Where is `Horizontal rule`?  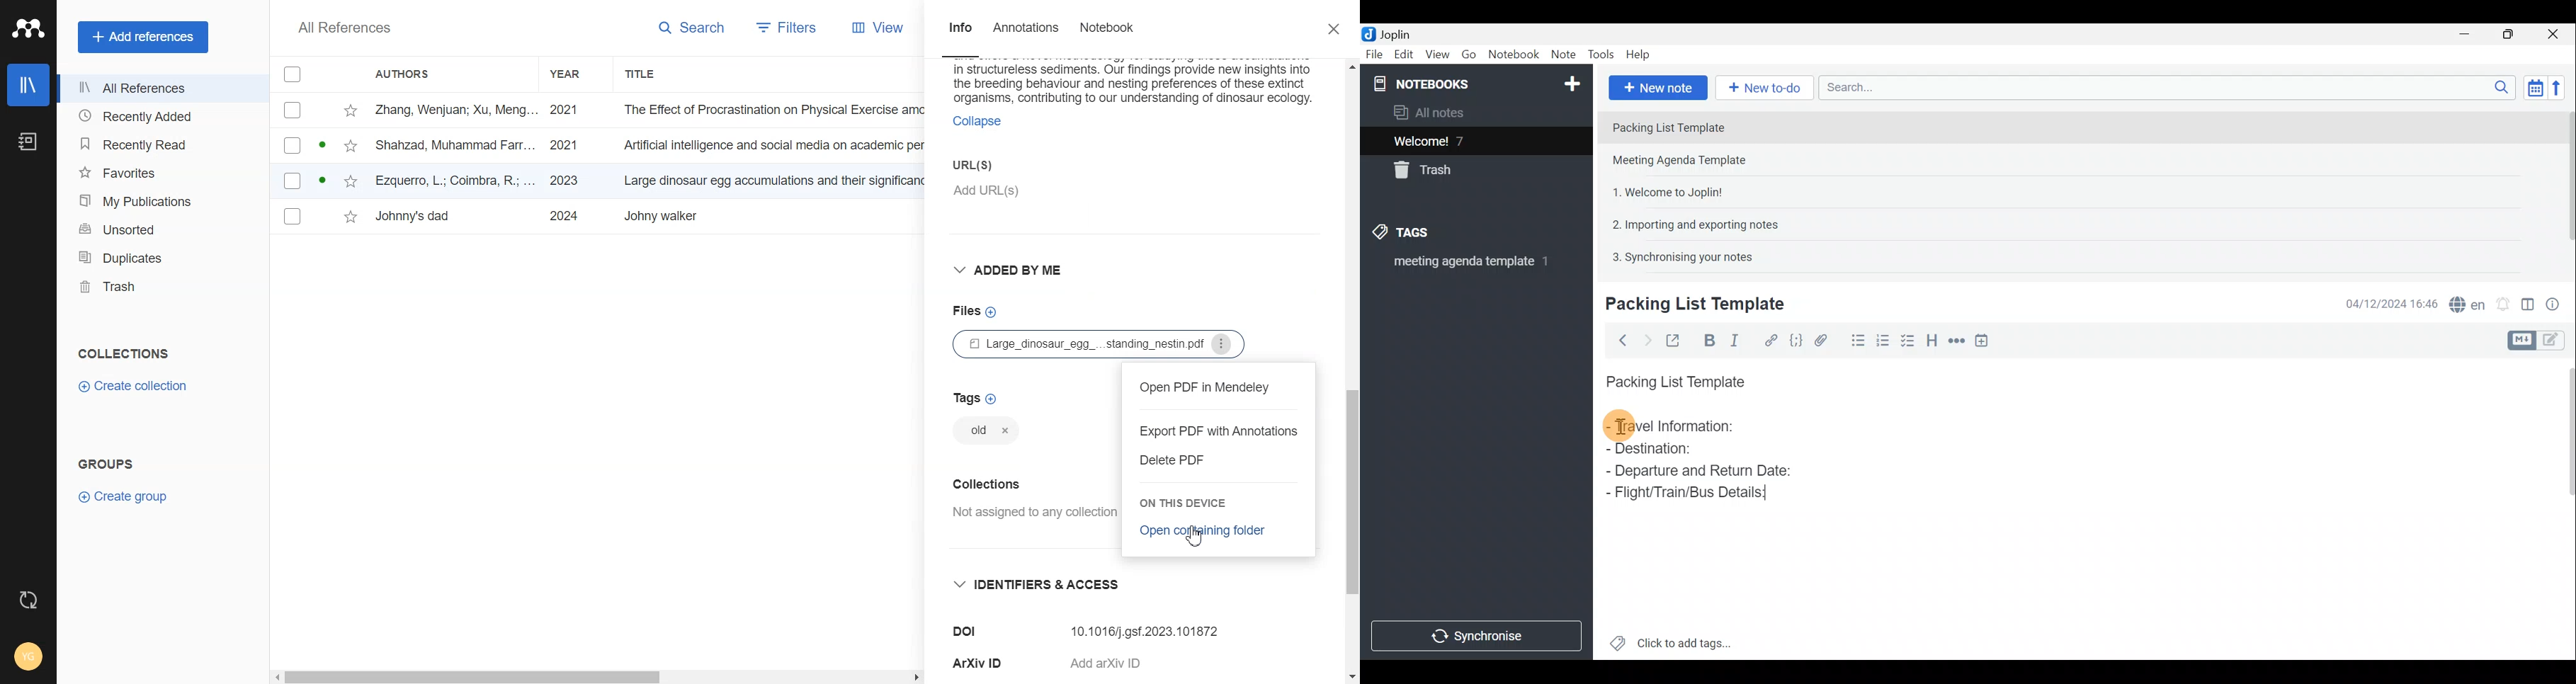
Horizontal rule is located at coordinates (1955, 341).